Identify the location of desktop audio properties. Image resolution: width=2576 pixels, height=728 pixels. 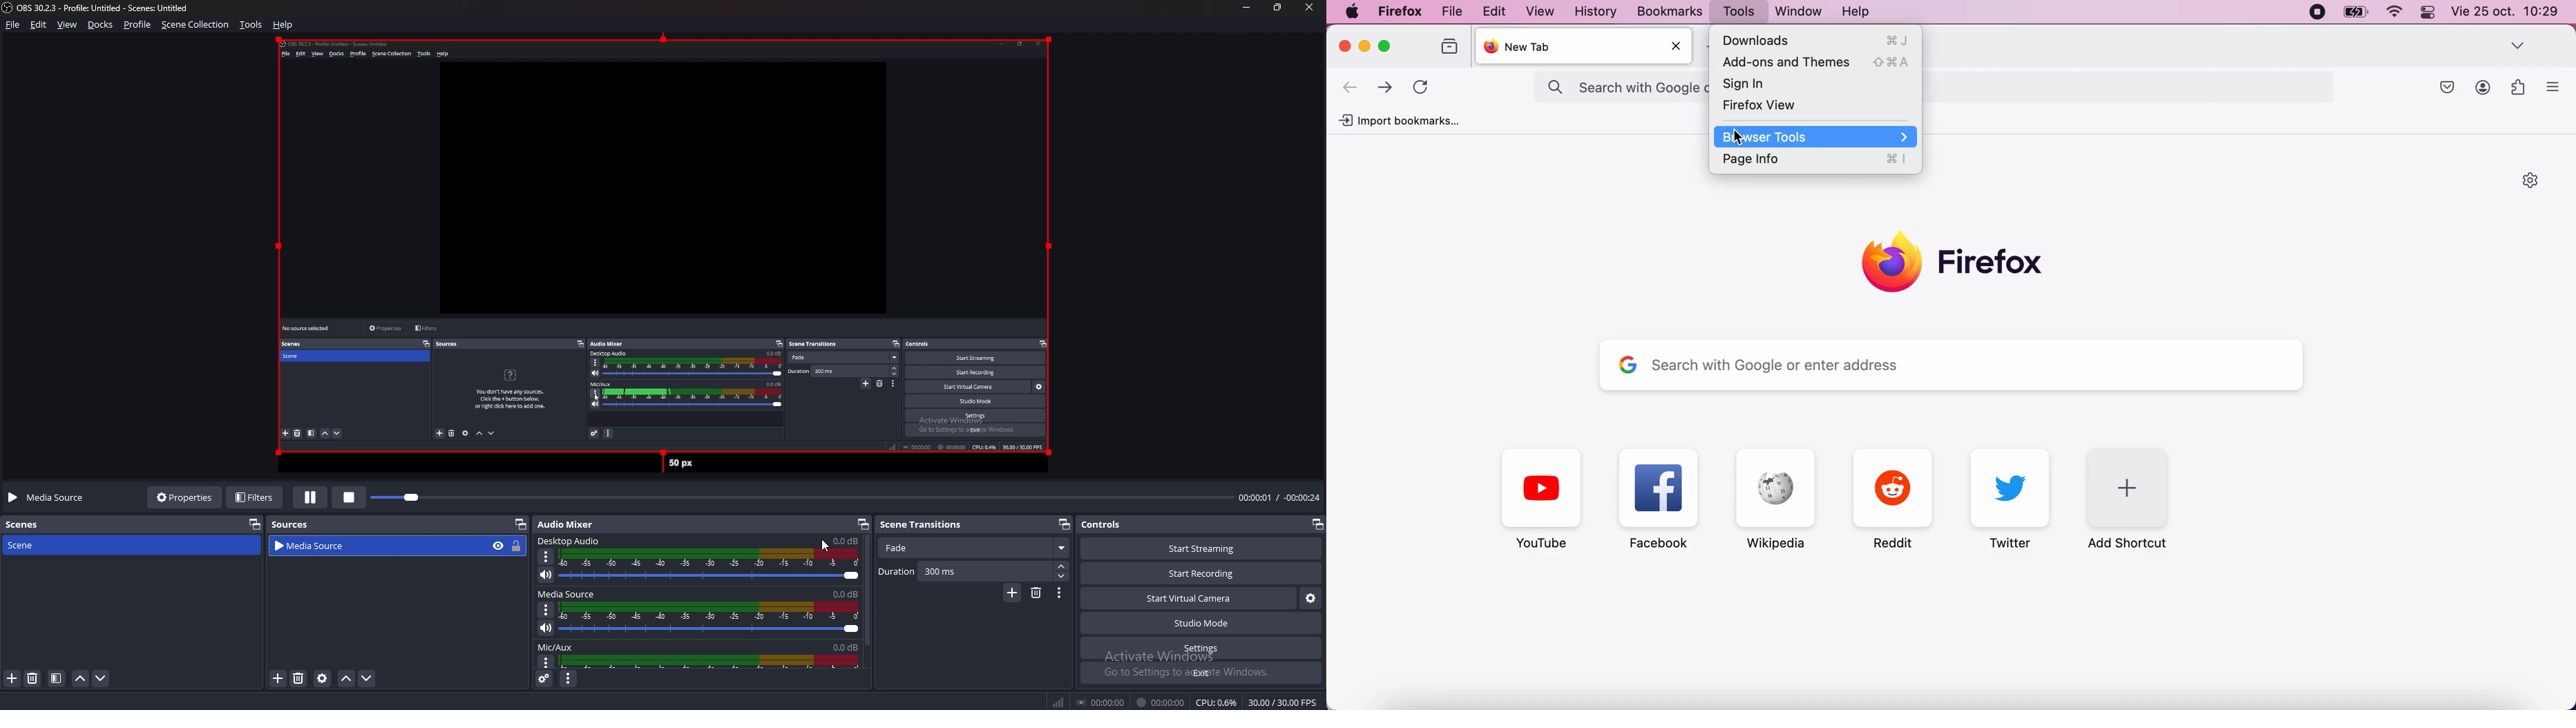
(545, 556).